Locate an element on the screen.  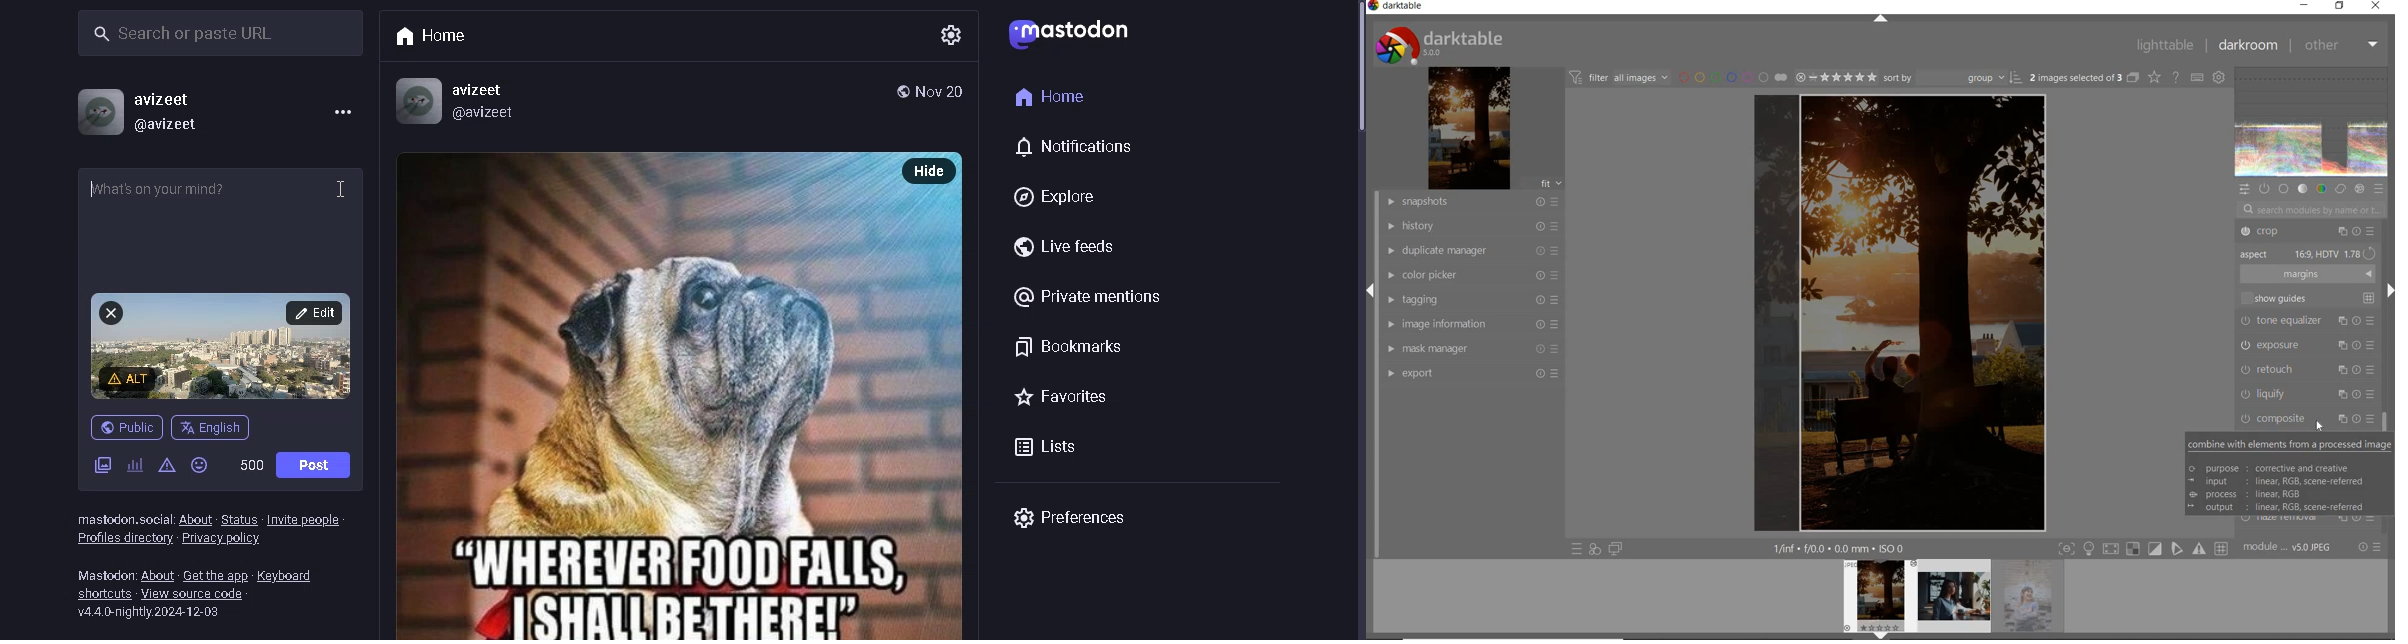
image is located at coordinates (1468, 129).